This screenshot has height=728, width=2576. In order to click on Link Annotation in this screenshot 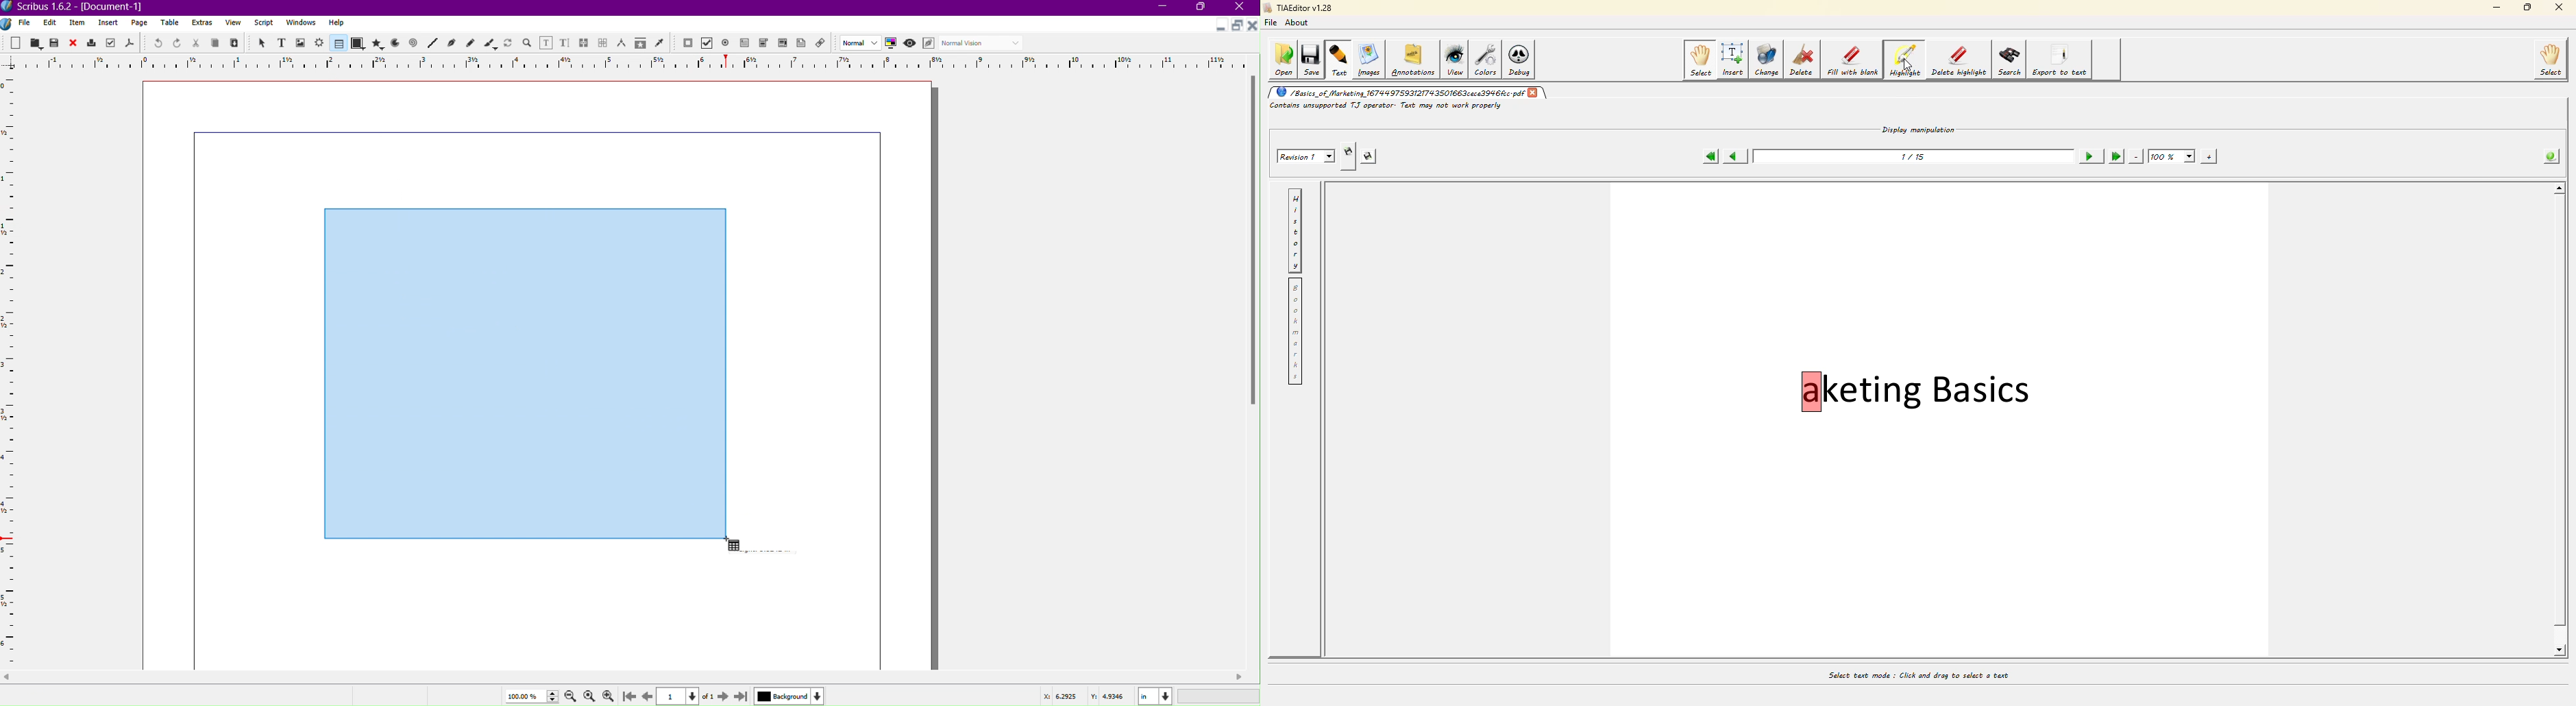, I will do `click(824, 44)`.